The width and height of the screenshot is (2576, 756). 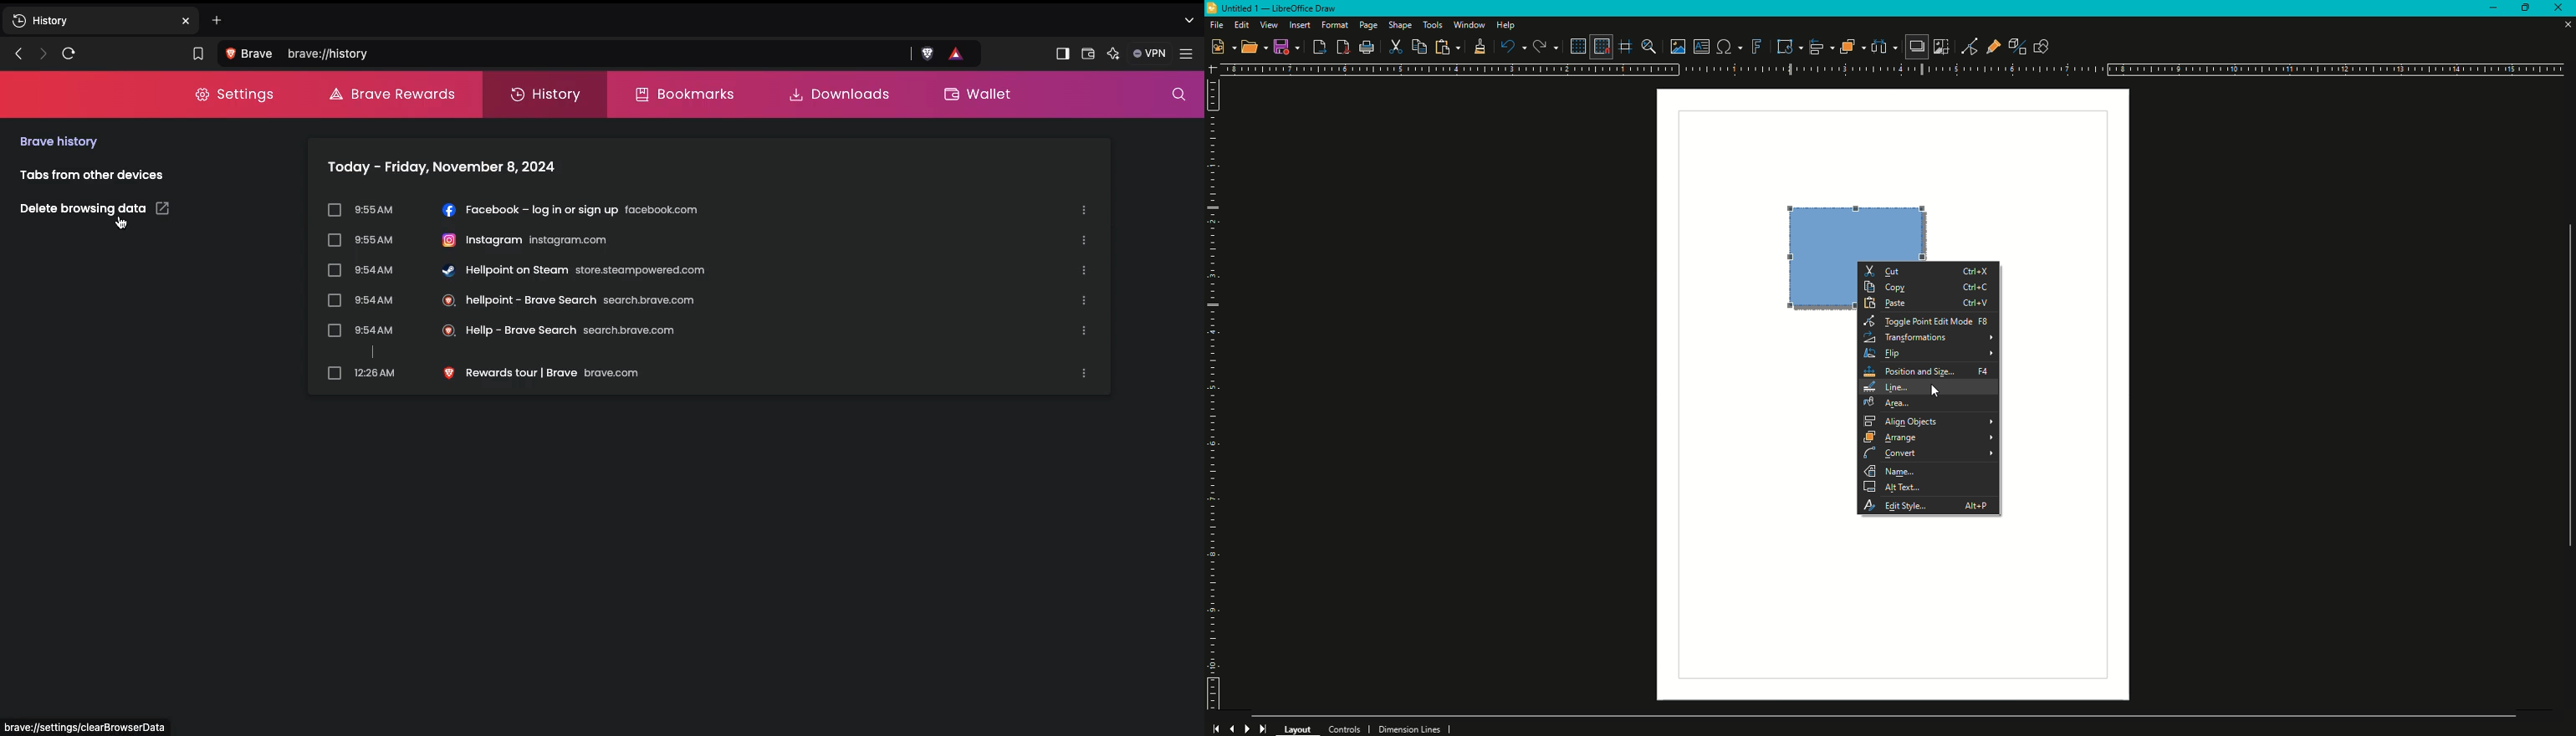 I want to click on Insert, so click(x=1299, y=25).